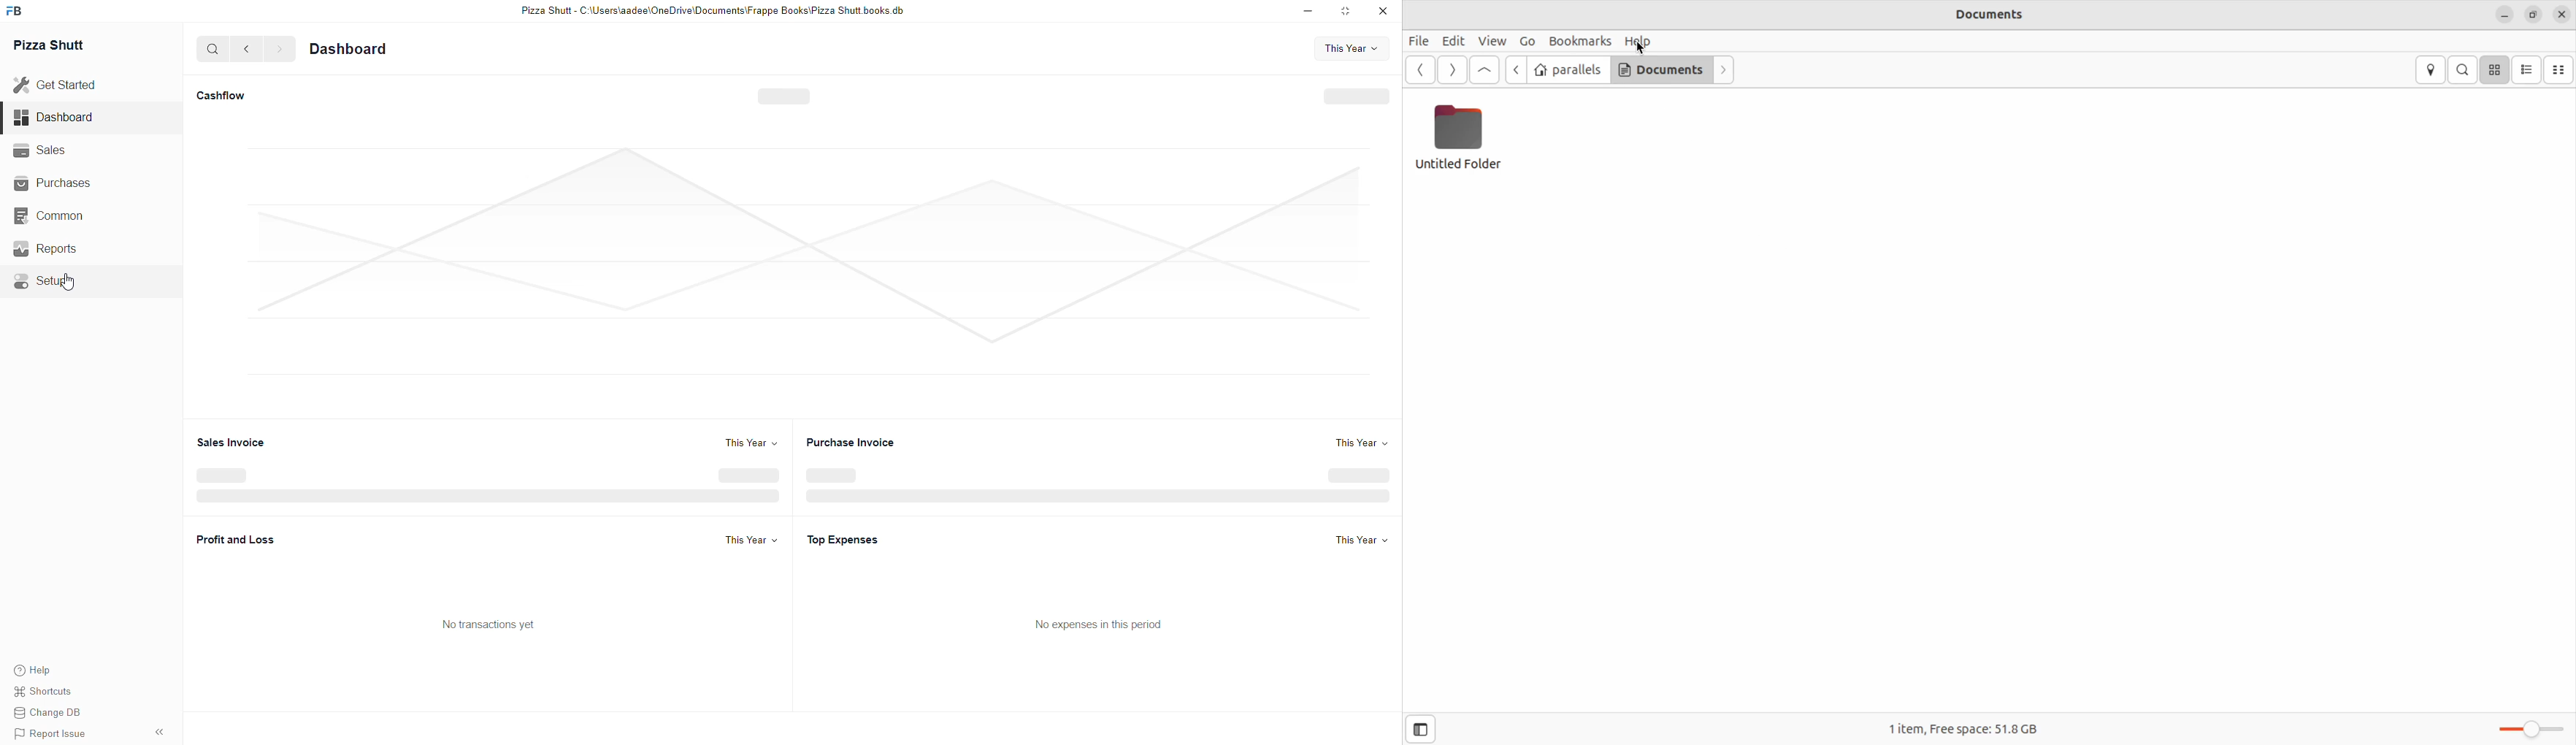 This screenshot has height=756, width=2576. I want to click on Pizza Shutt, so click(68, 47).